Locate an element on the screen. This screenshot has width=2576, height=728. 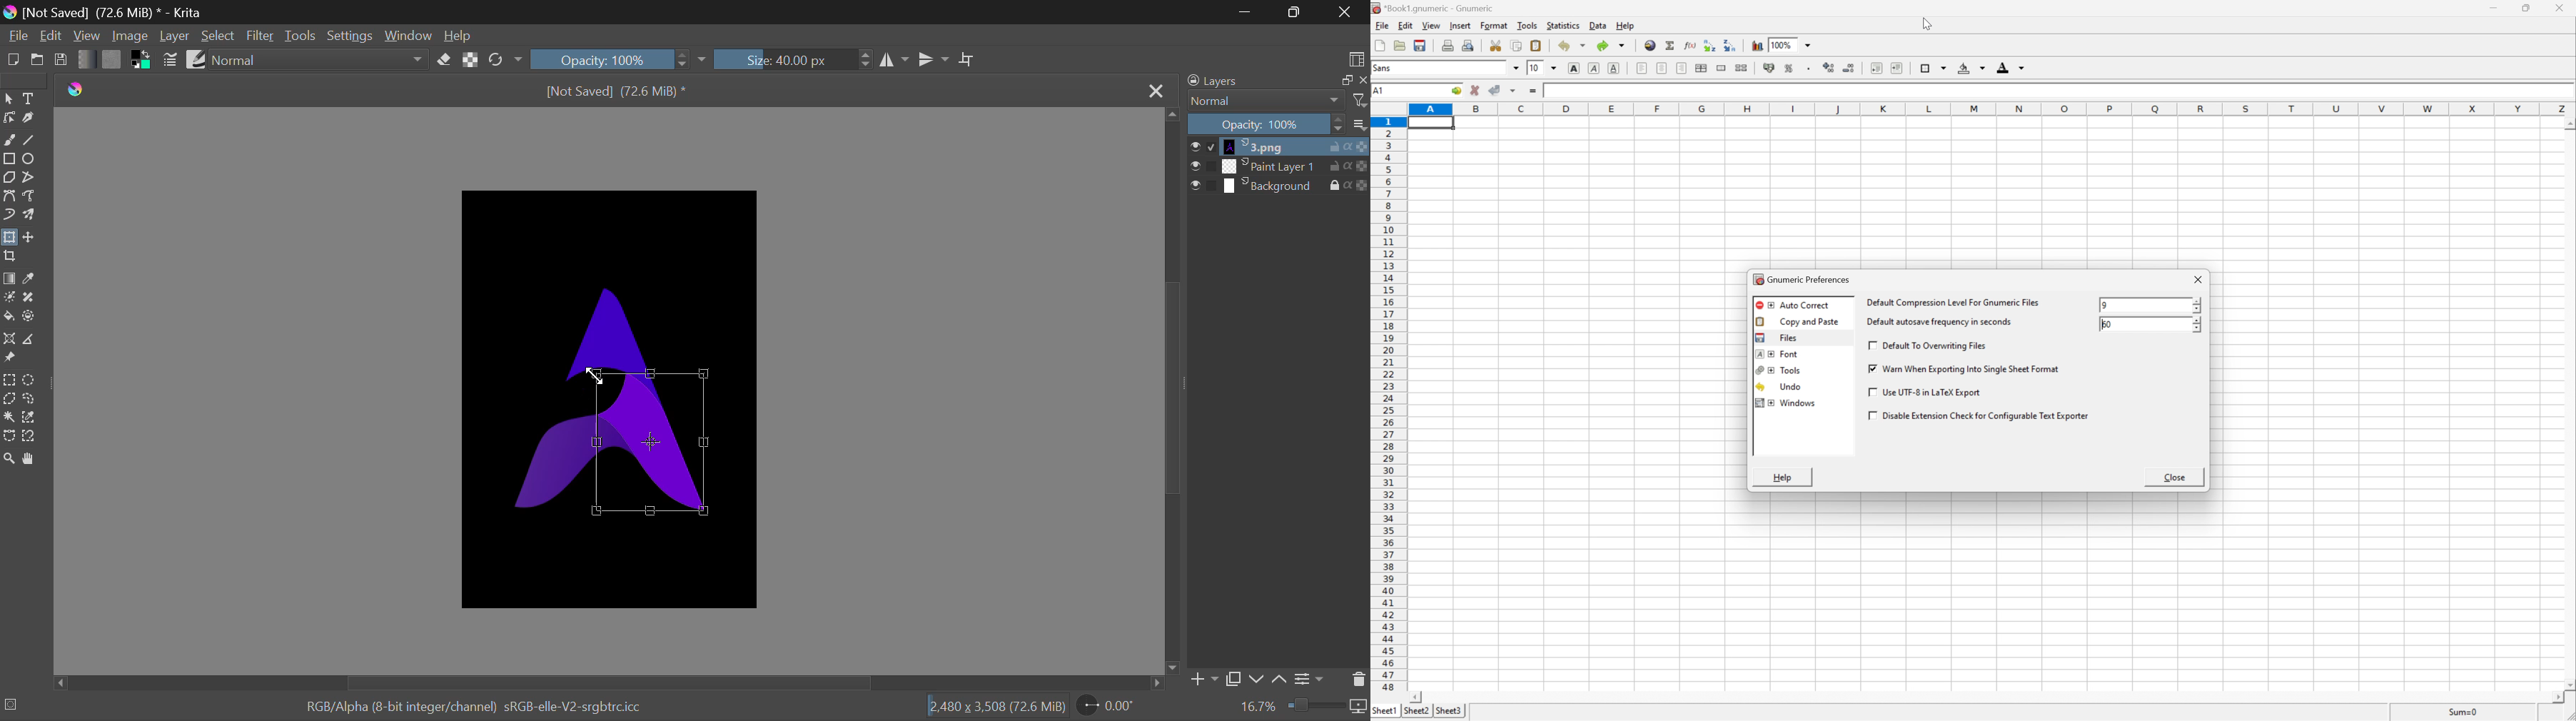
Copy Layer is located at coordinates (1235, 680).